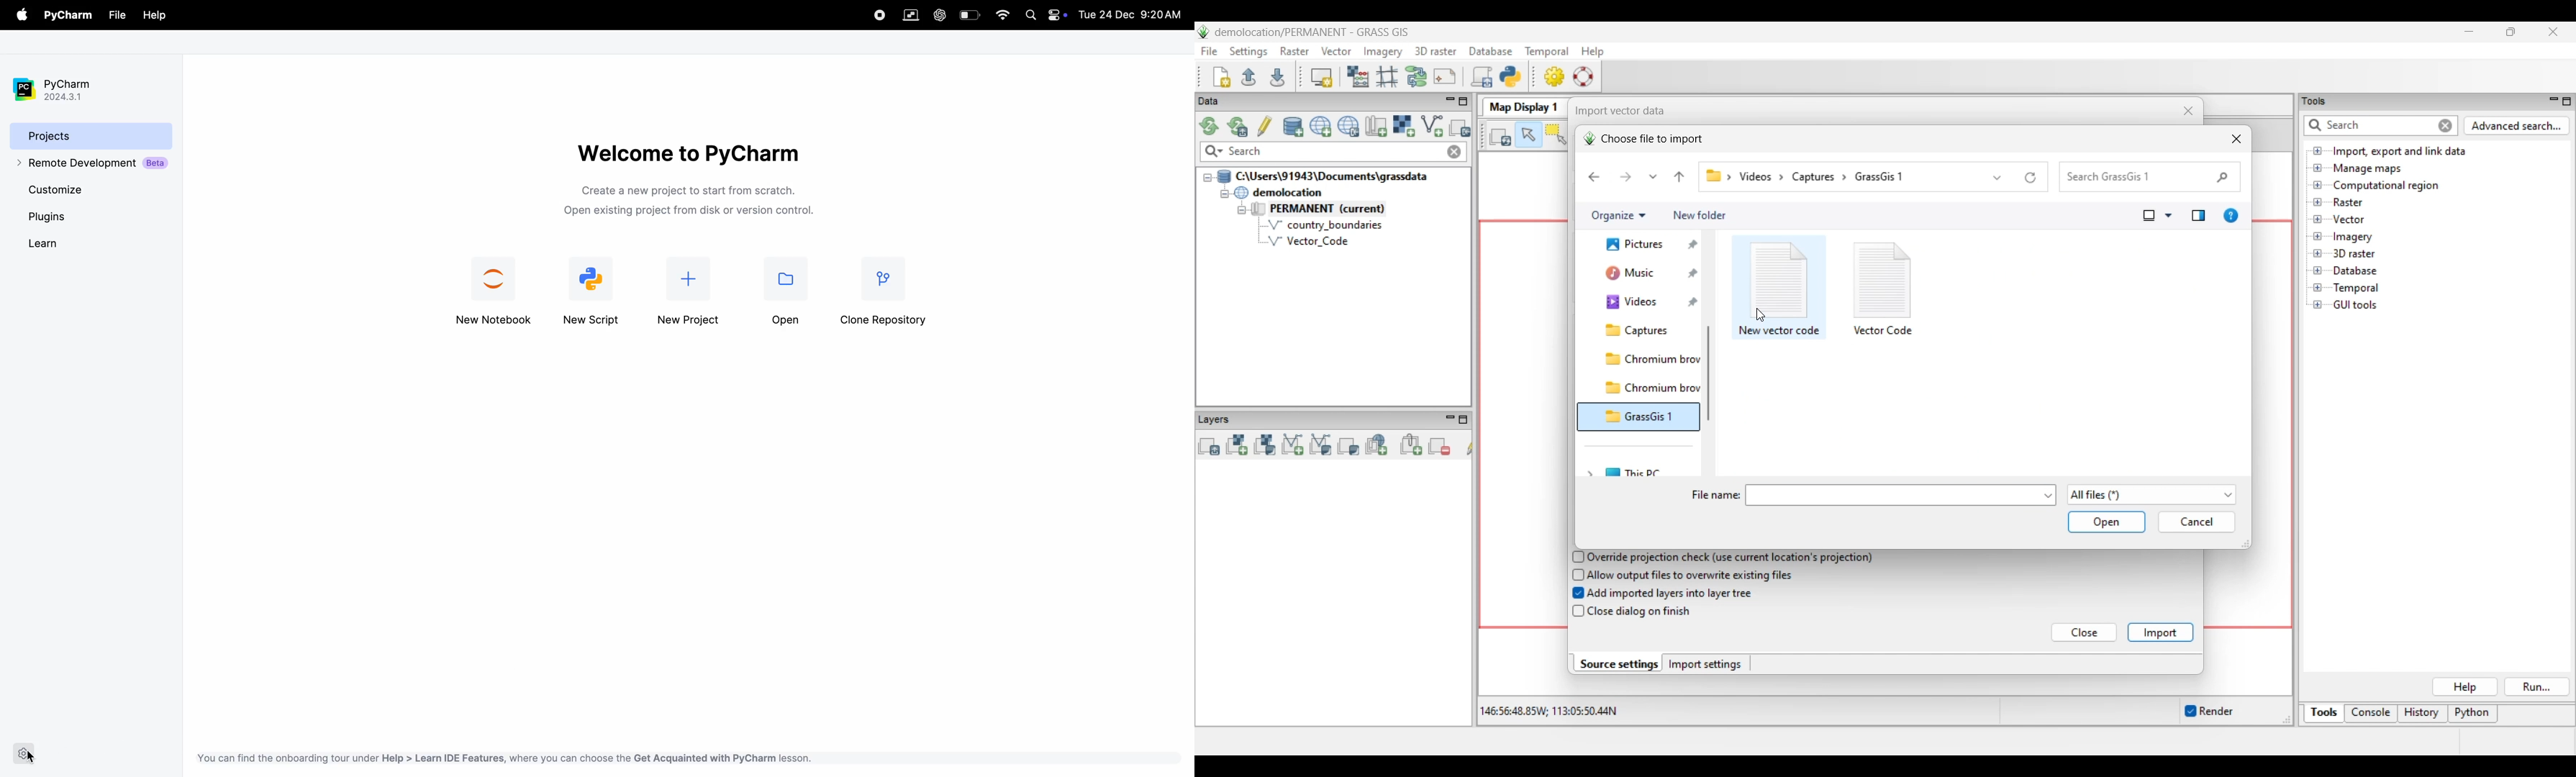  What do you see at coordinates (785, 296) in the screenshot?
I see `open` at bounding box center [785, 296].